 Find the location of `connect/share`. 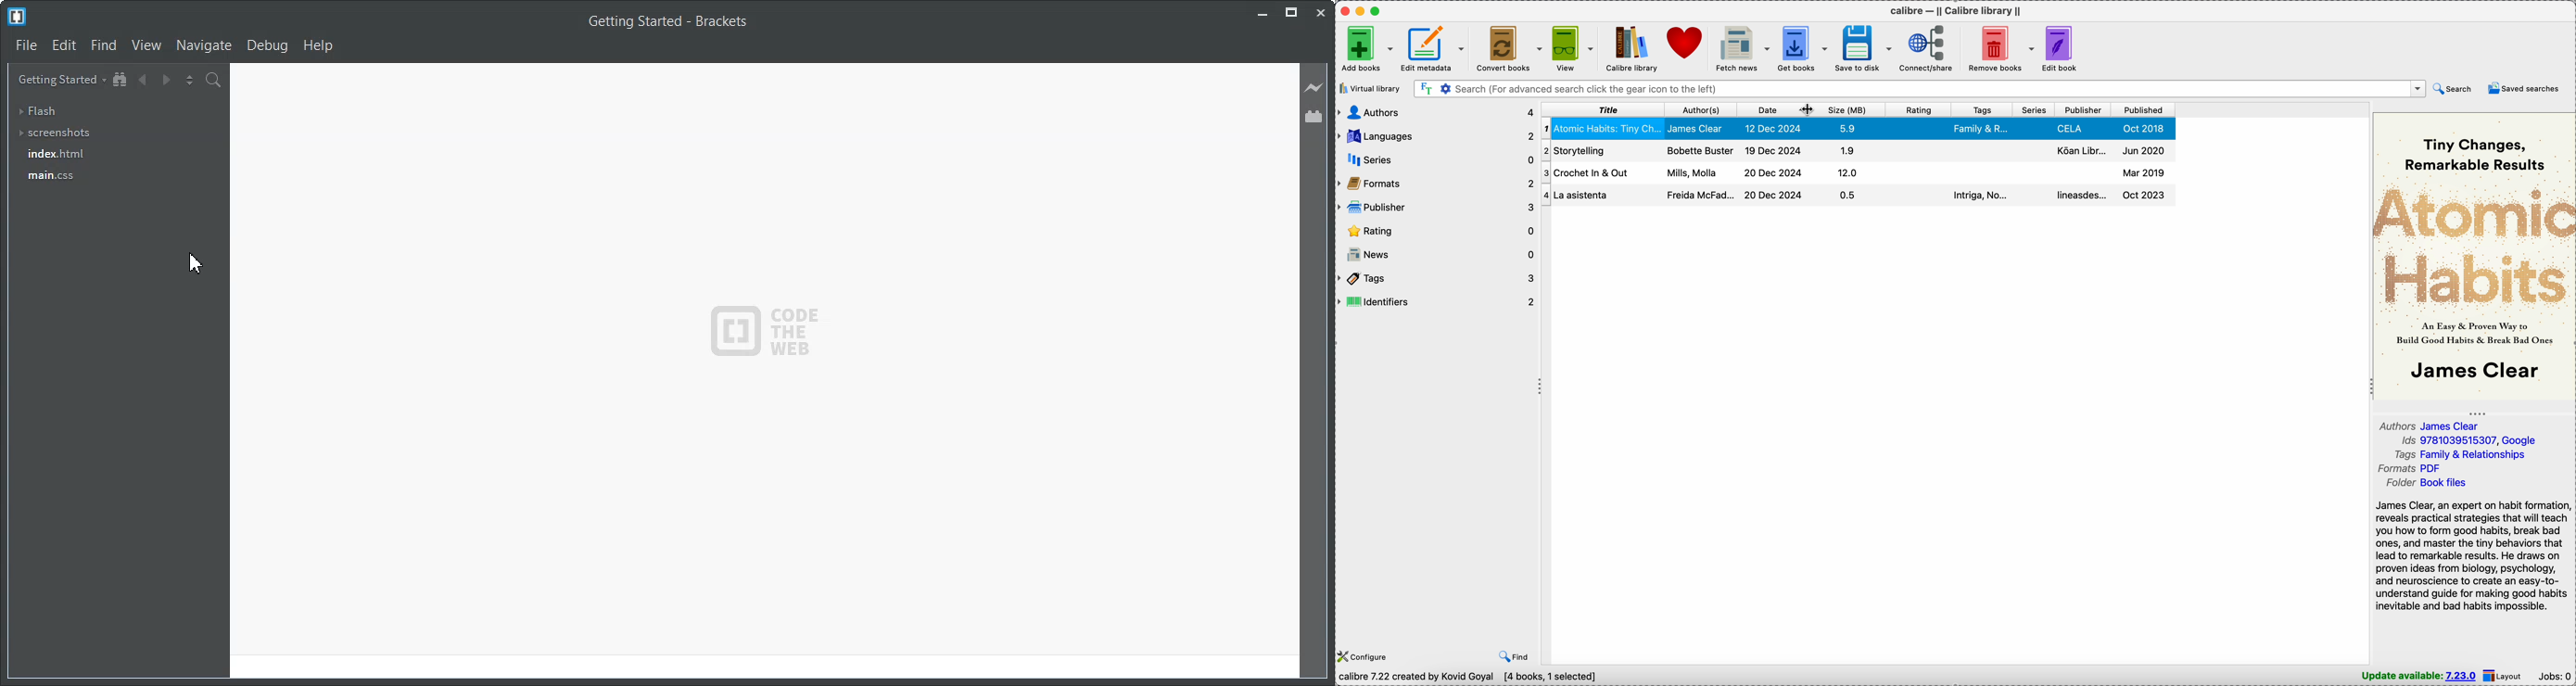

connect/share is located at coordinates (1930, 48).